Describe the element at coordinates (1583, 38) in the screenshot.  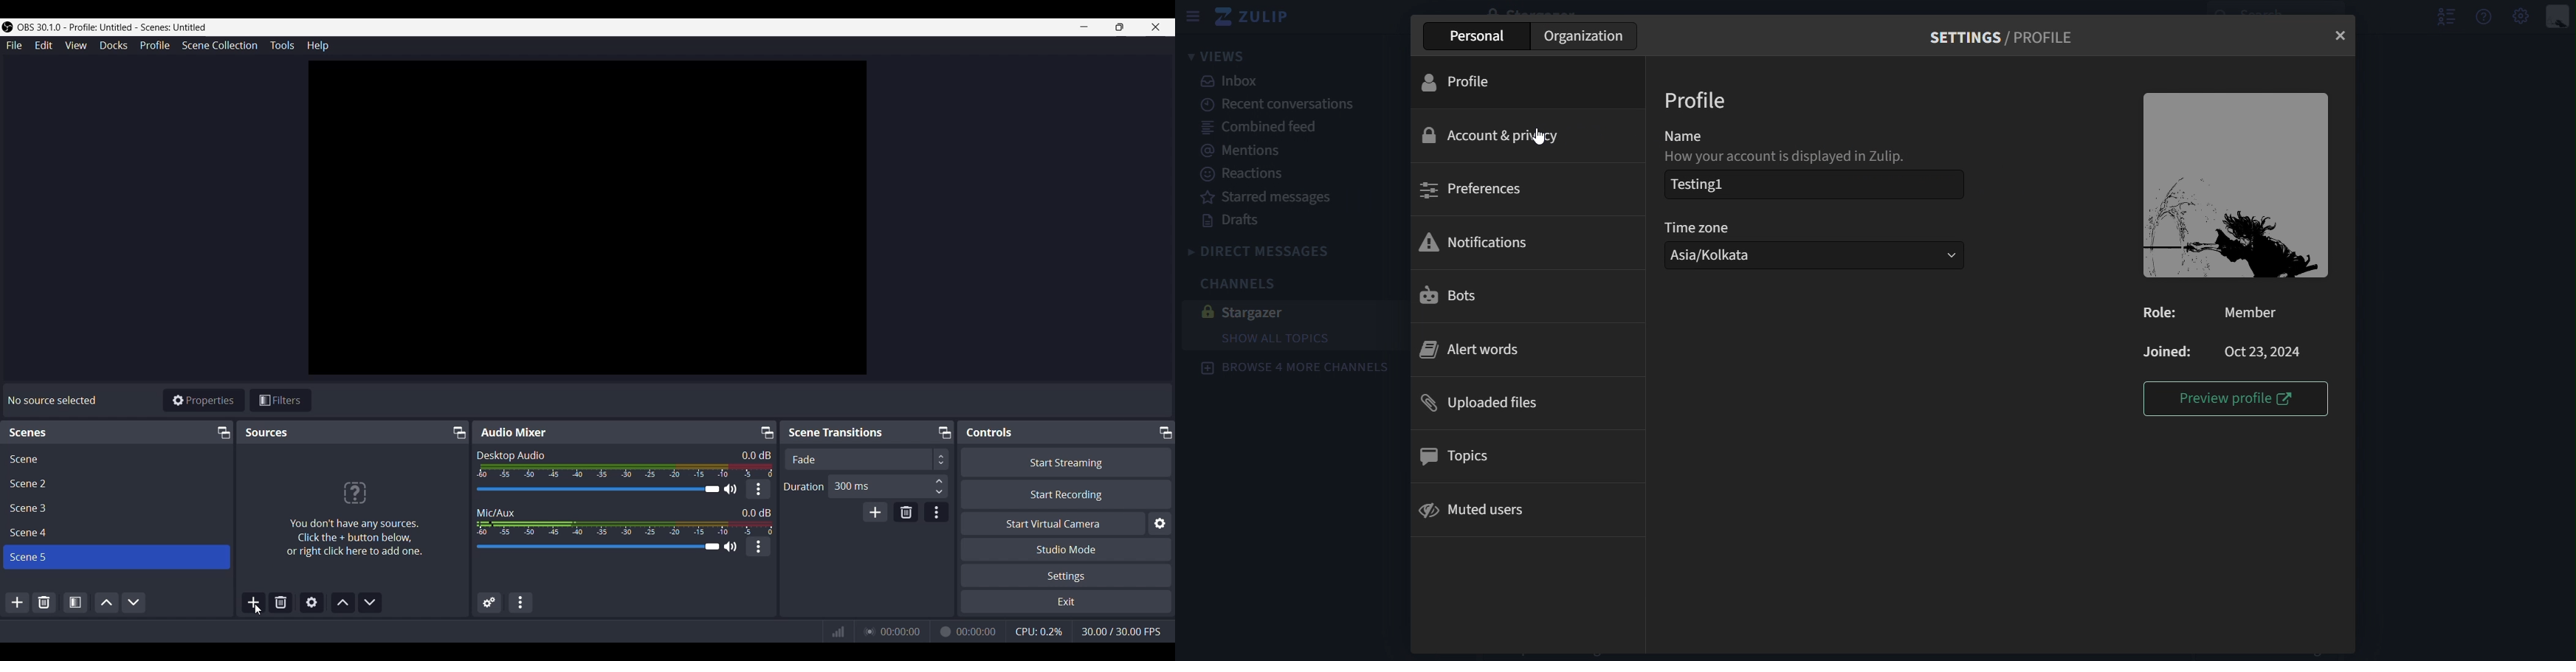
I see `organization` at that location.